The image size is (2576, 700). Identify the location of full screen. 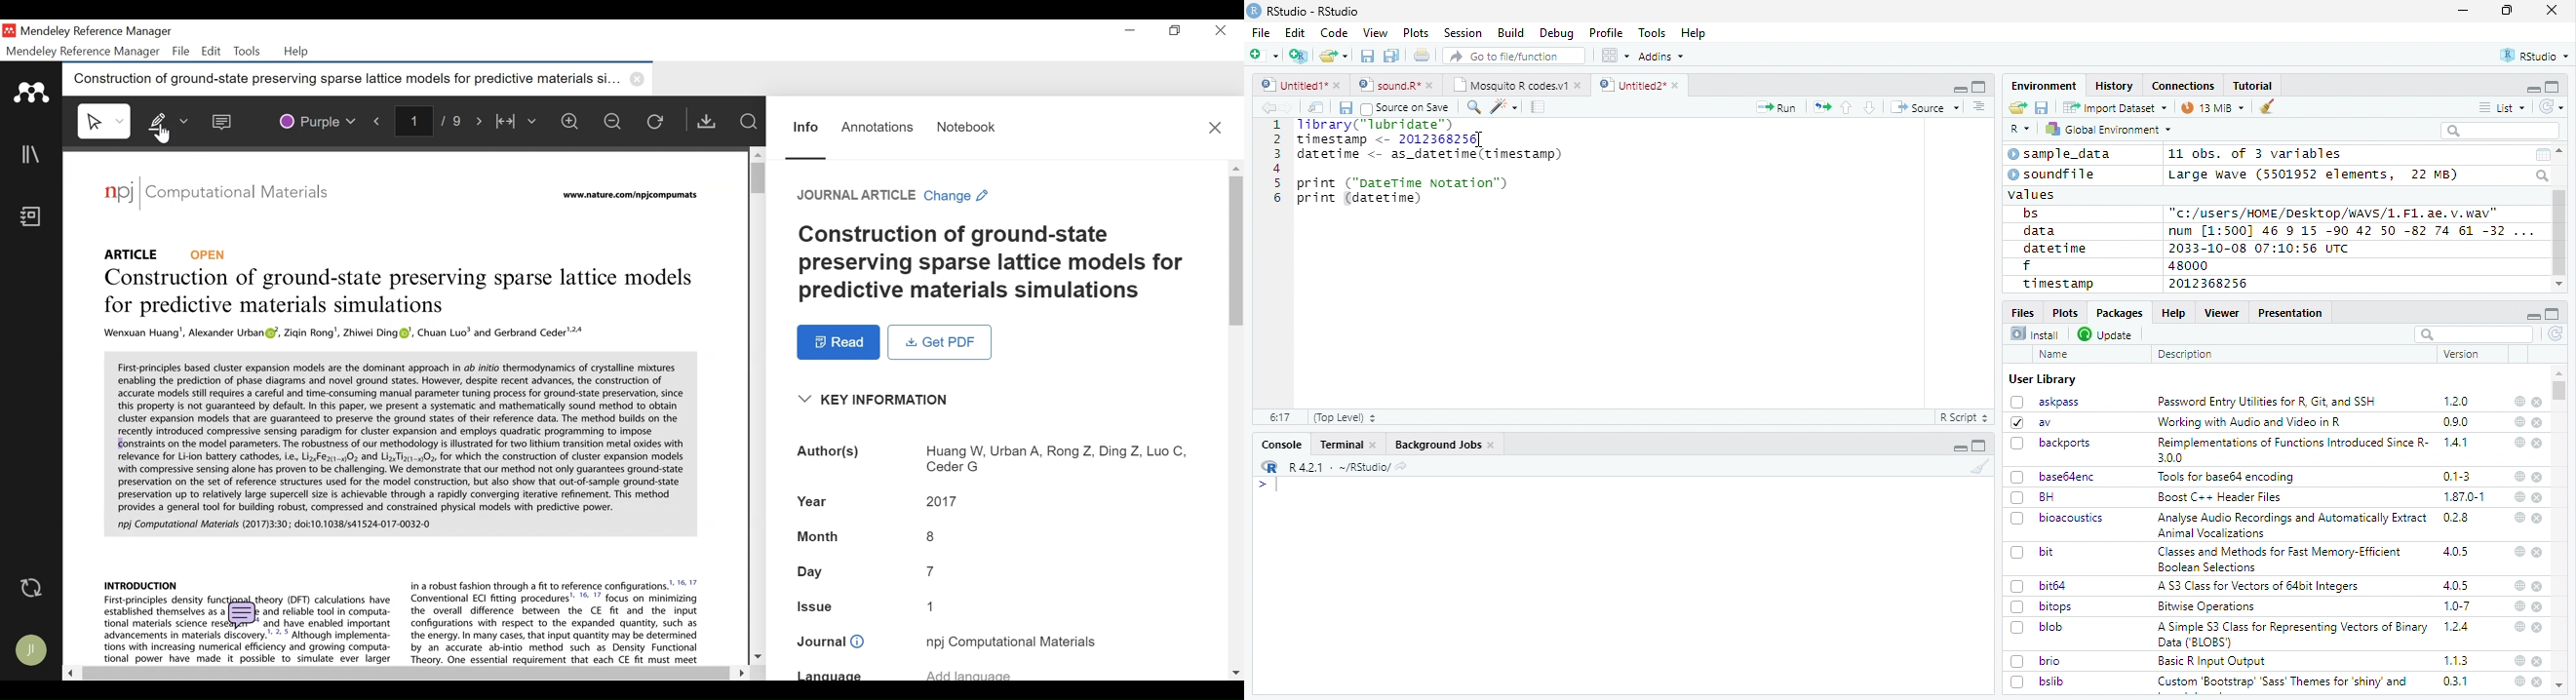
(2553, 314).